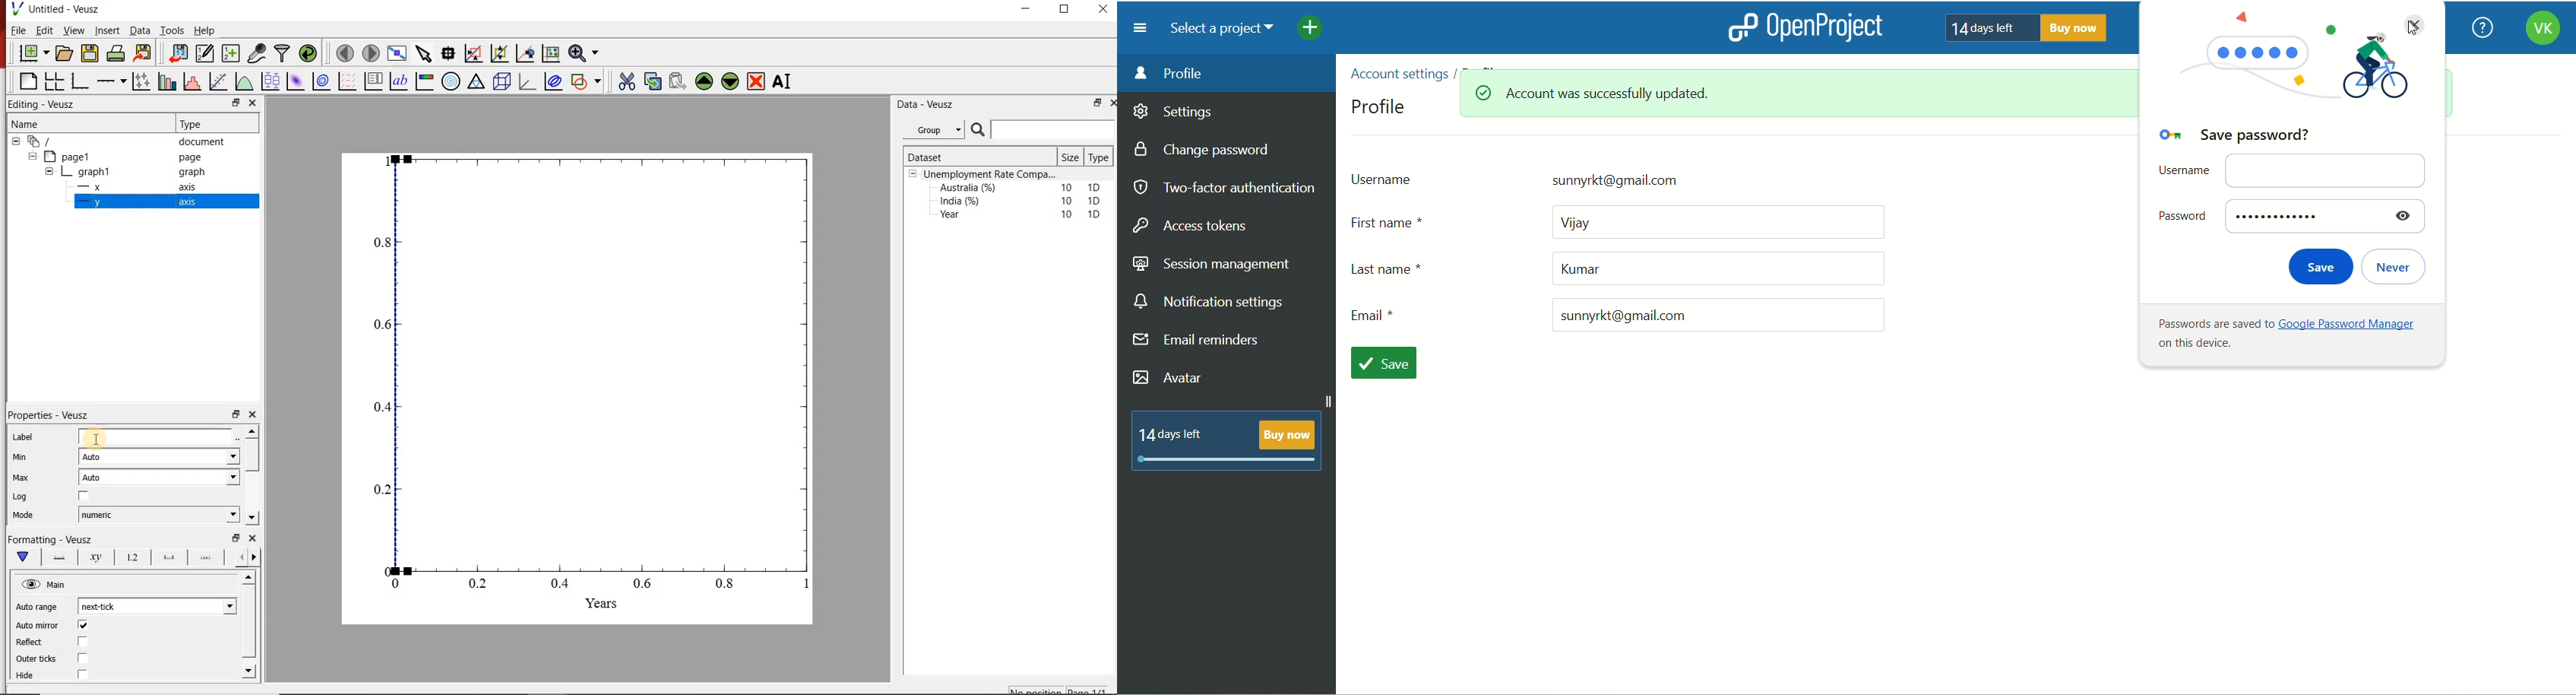 Image resolution: width=2576 pixels, height=700 pixels. What do you see at coordinates (106, 30) in the screenshot?
I see `Insert` at bounding box center [106, 30].